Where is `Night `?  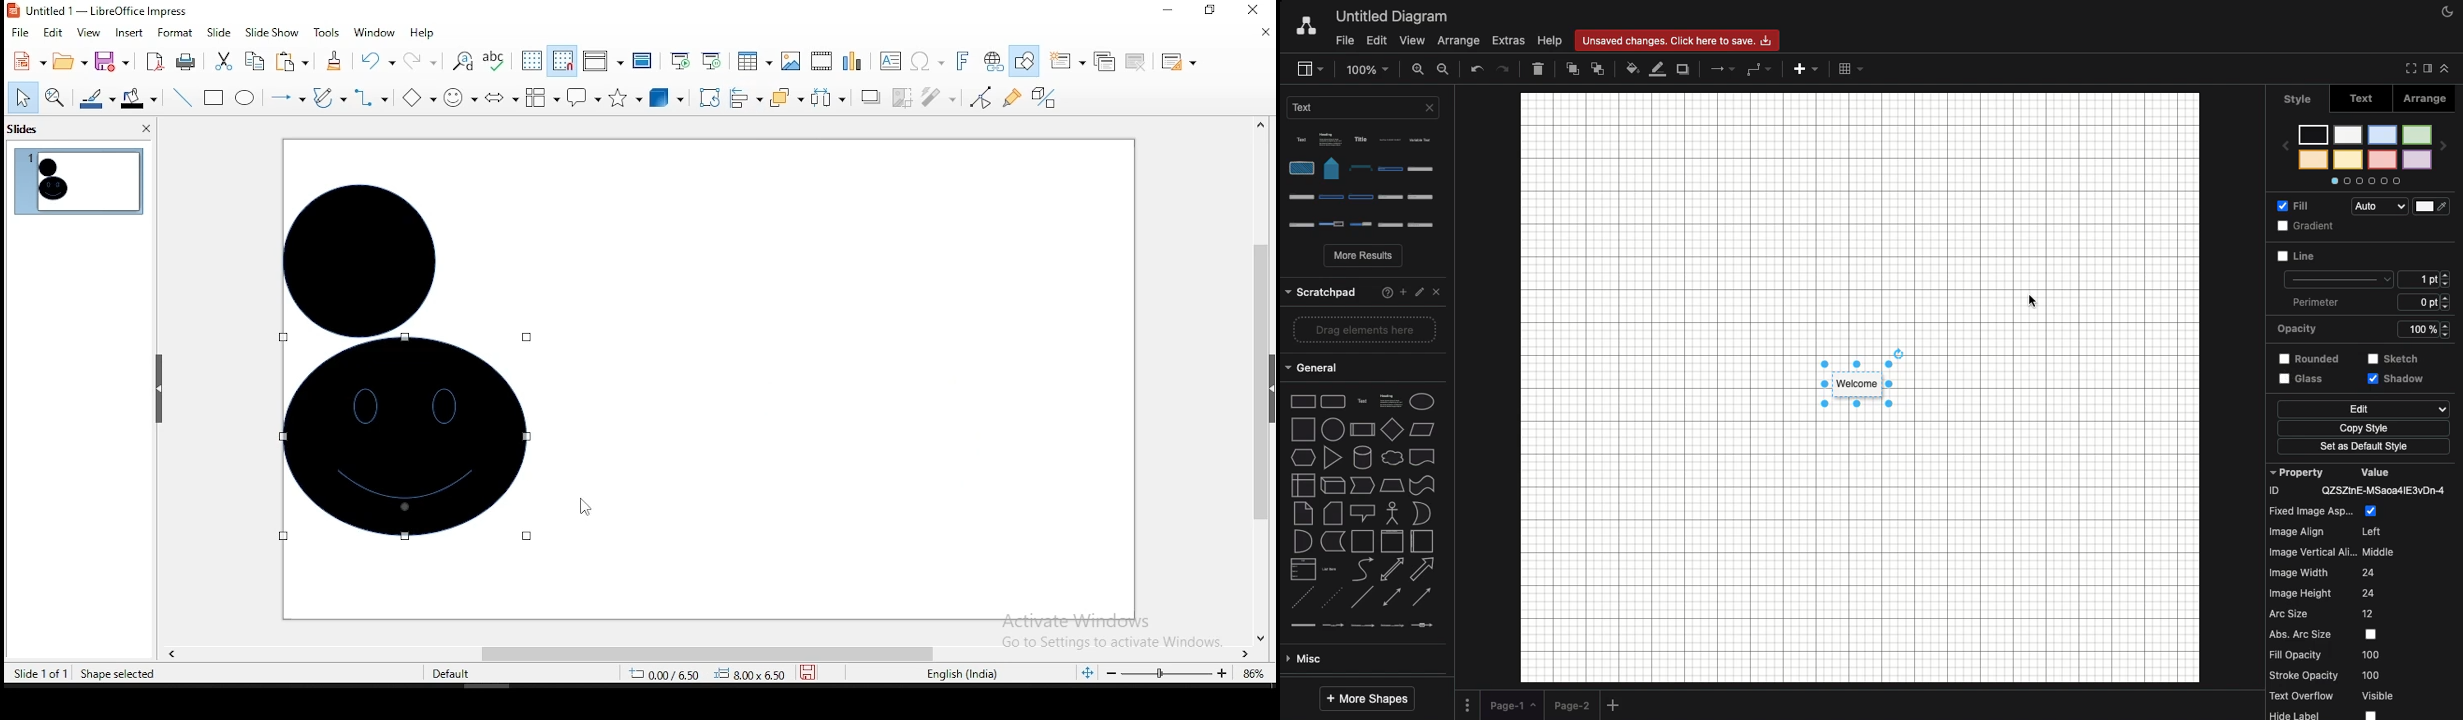
Night  is located at coordinates (2449, 11).